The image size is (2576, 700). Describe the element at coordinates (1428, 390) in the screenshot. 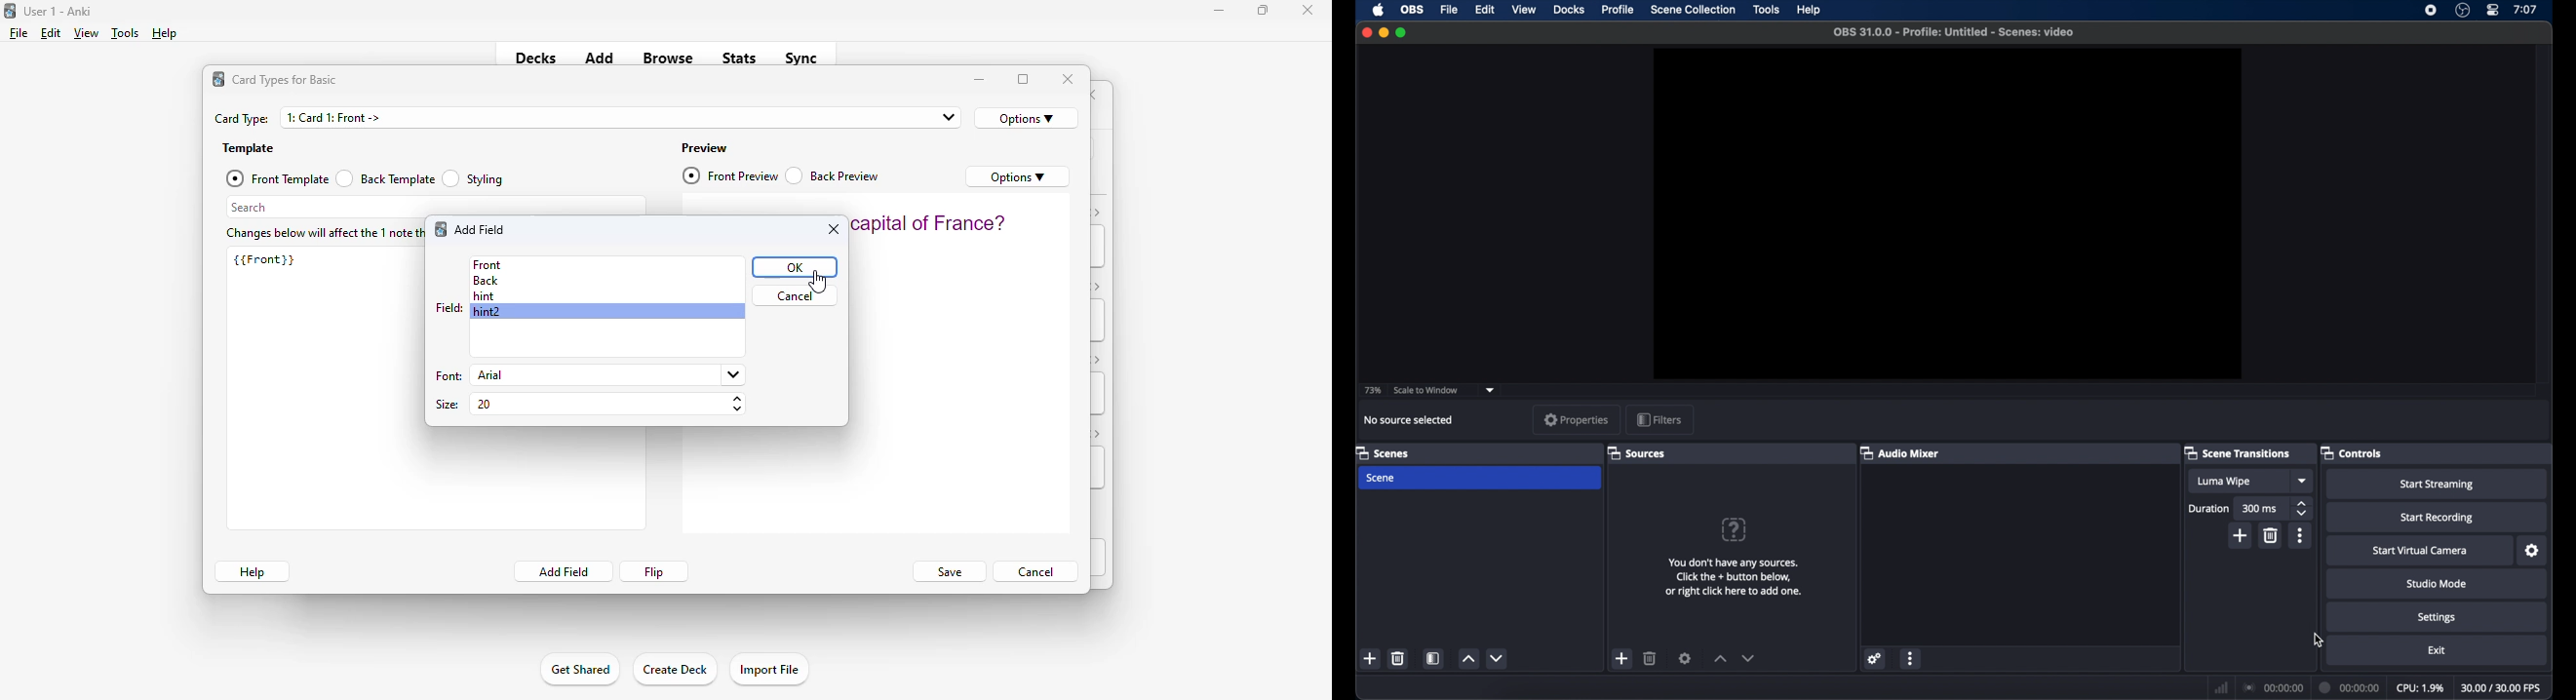

I see `scale to window` at that location.